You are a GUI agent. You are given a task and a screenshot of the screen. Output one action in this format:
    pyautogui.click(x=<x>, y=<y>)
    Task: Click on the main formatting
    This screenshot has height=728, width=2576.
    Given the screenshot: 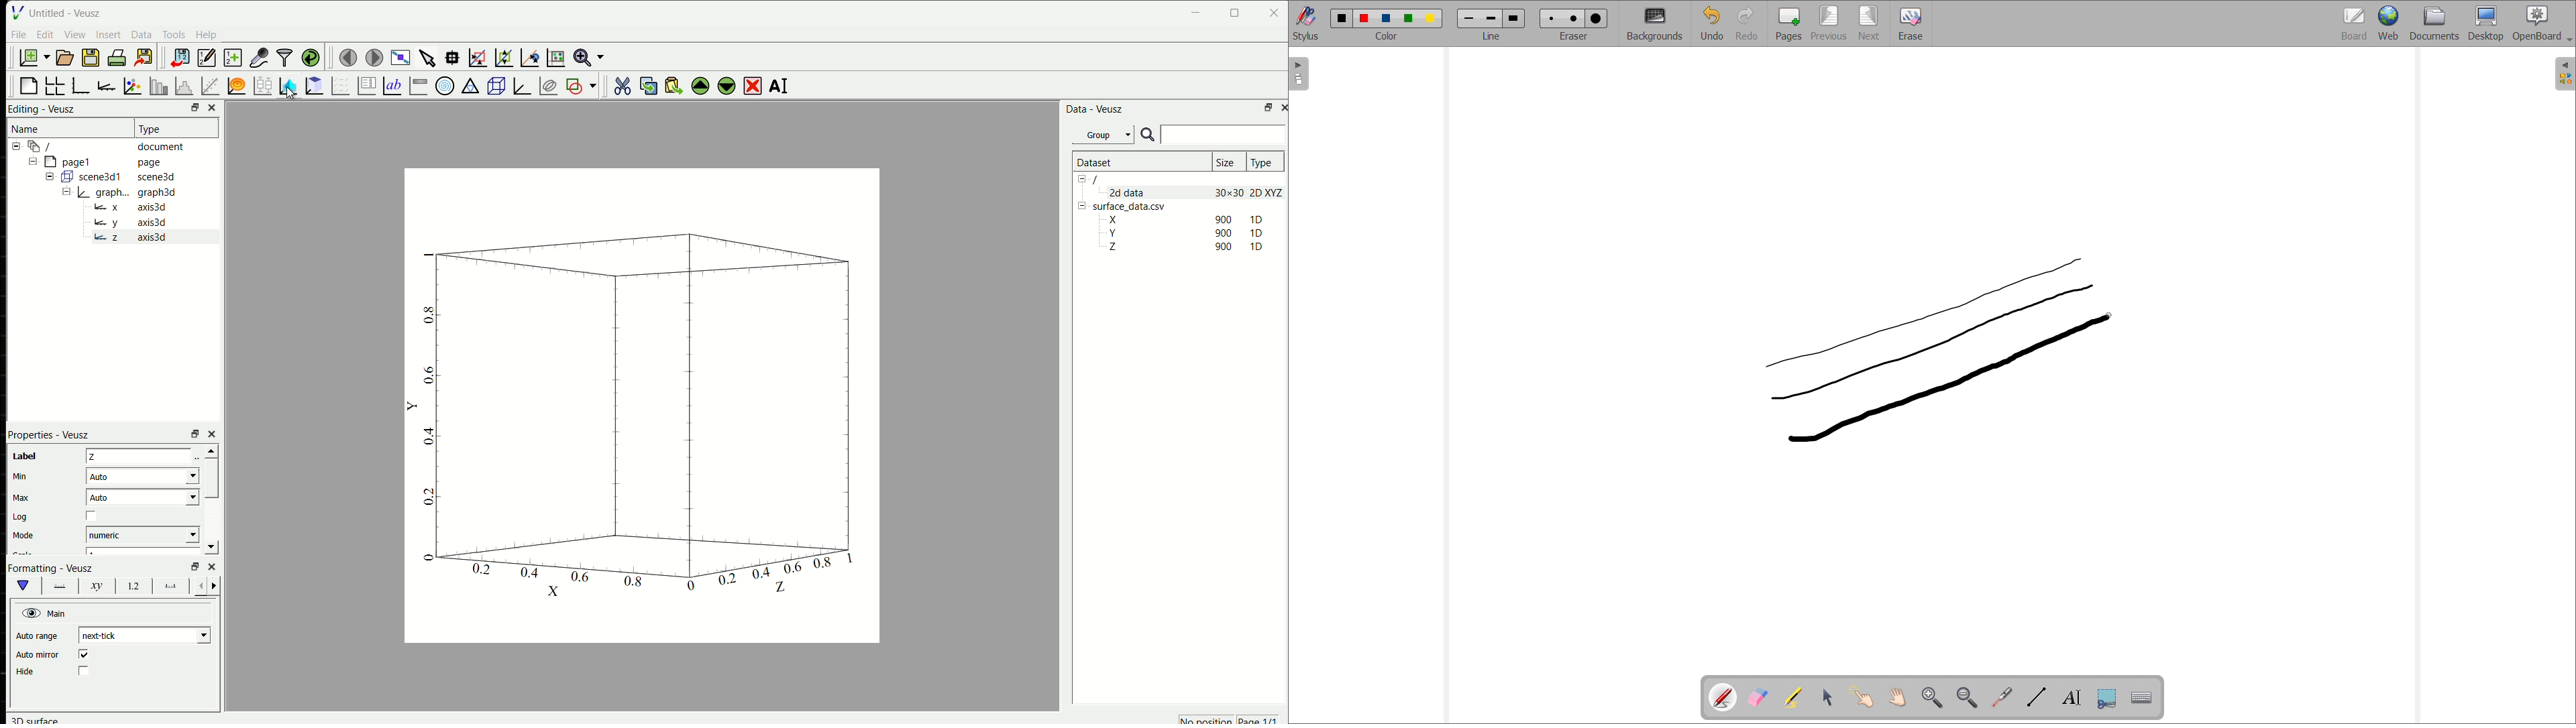 What is the action you would take?
    pyautogui.click(x=24, y=587)
    